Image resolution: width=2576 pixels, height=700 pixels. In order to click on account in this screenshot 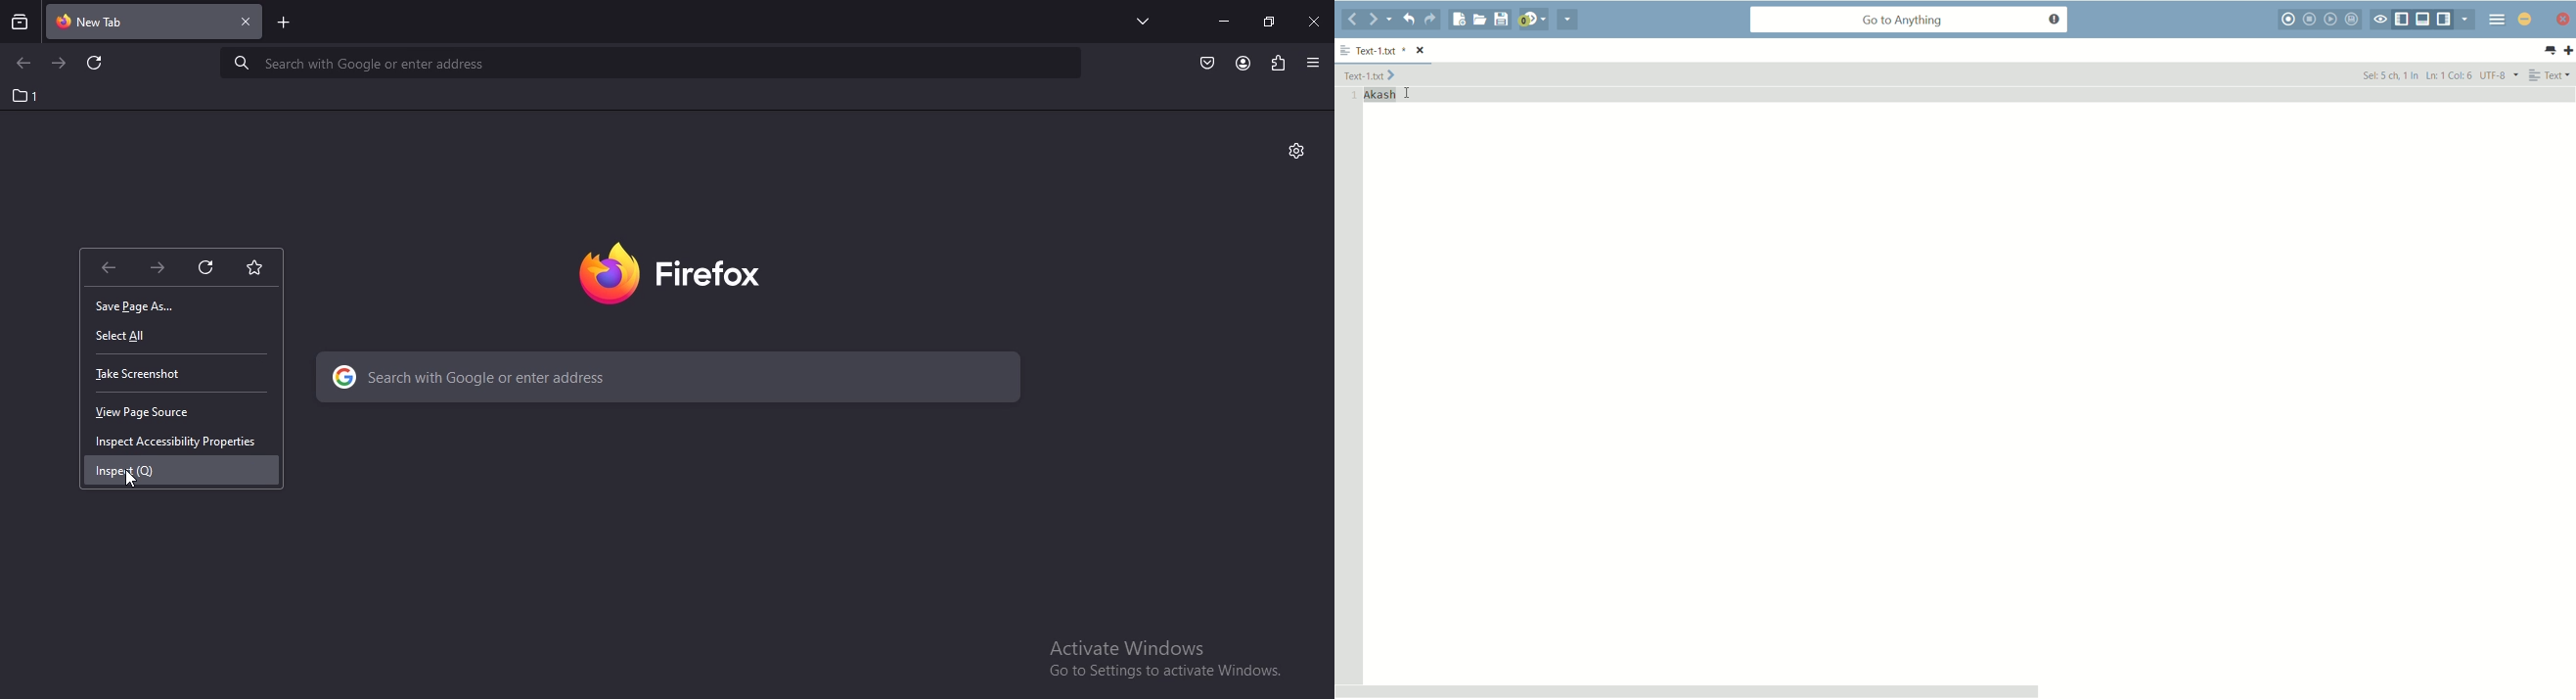, I will do `click(1243, 63)`.